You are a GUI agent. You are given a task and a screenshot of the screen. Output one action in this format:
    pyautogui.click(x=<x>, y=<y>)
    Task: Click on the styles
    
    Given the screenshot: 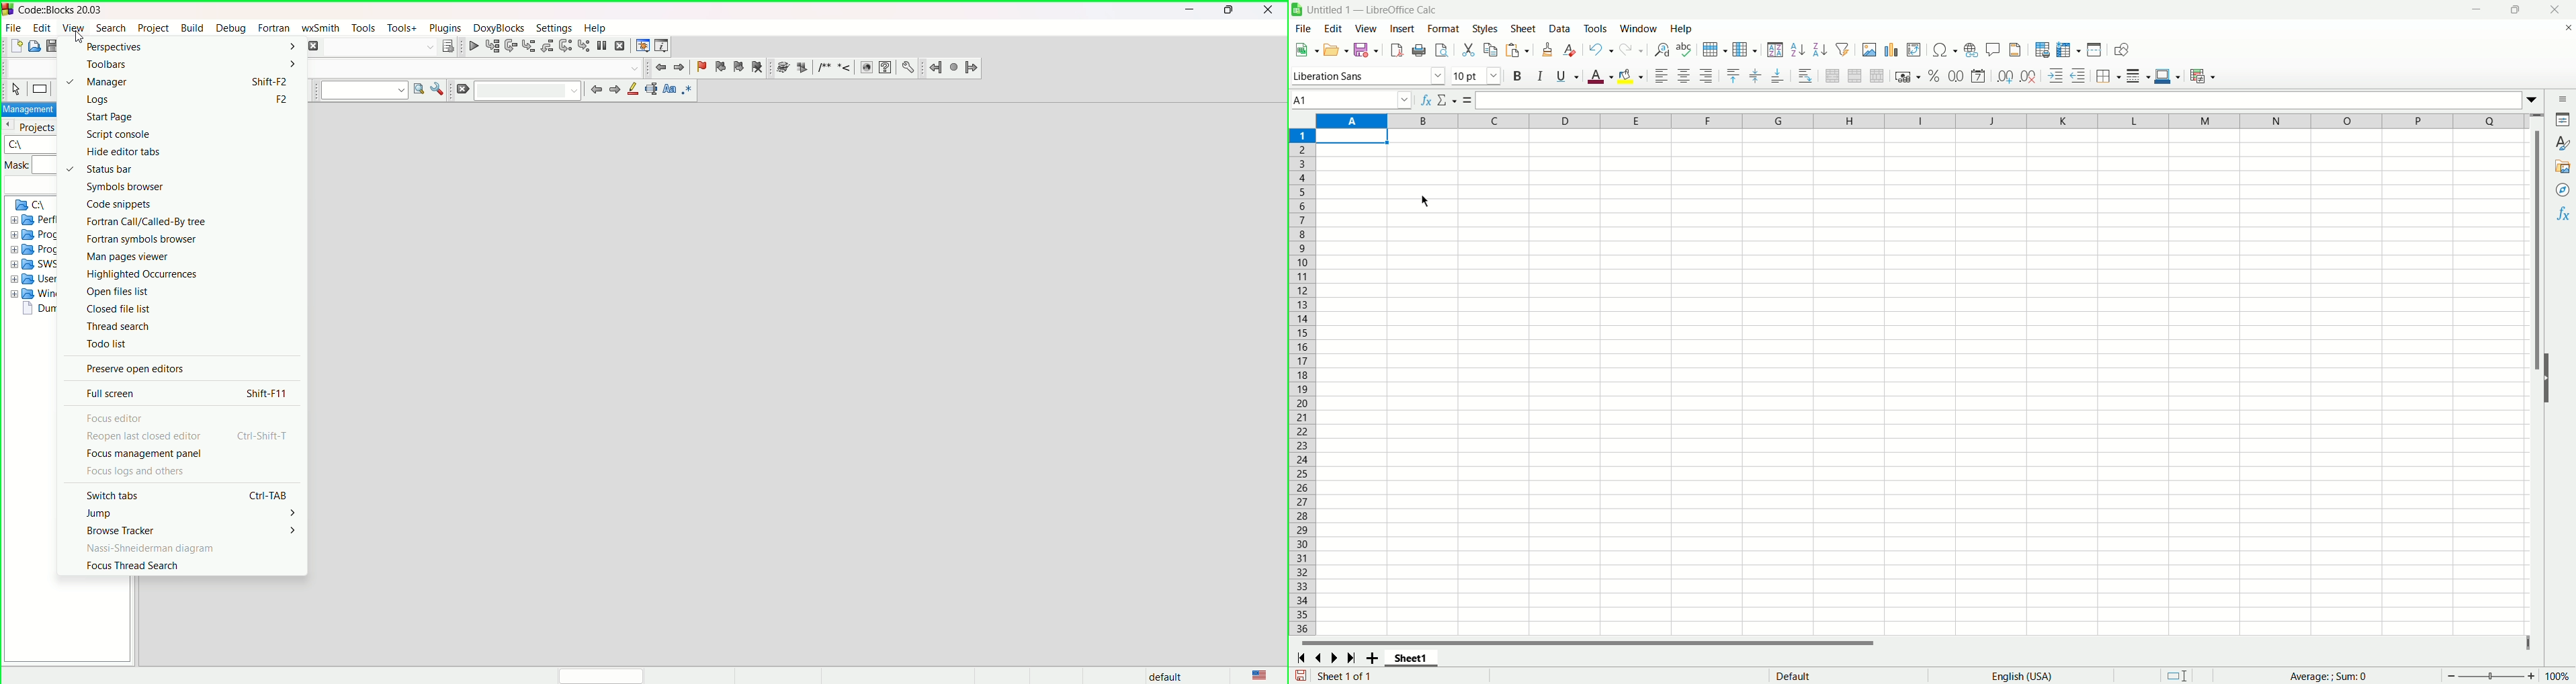 What is the action you would take?
    pyautogui.click(x=1485, y=29)
    